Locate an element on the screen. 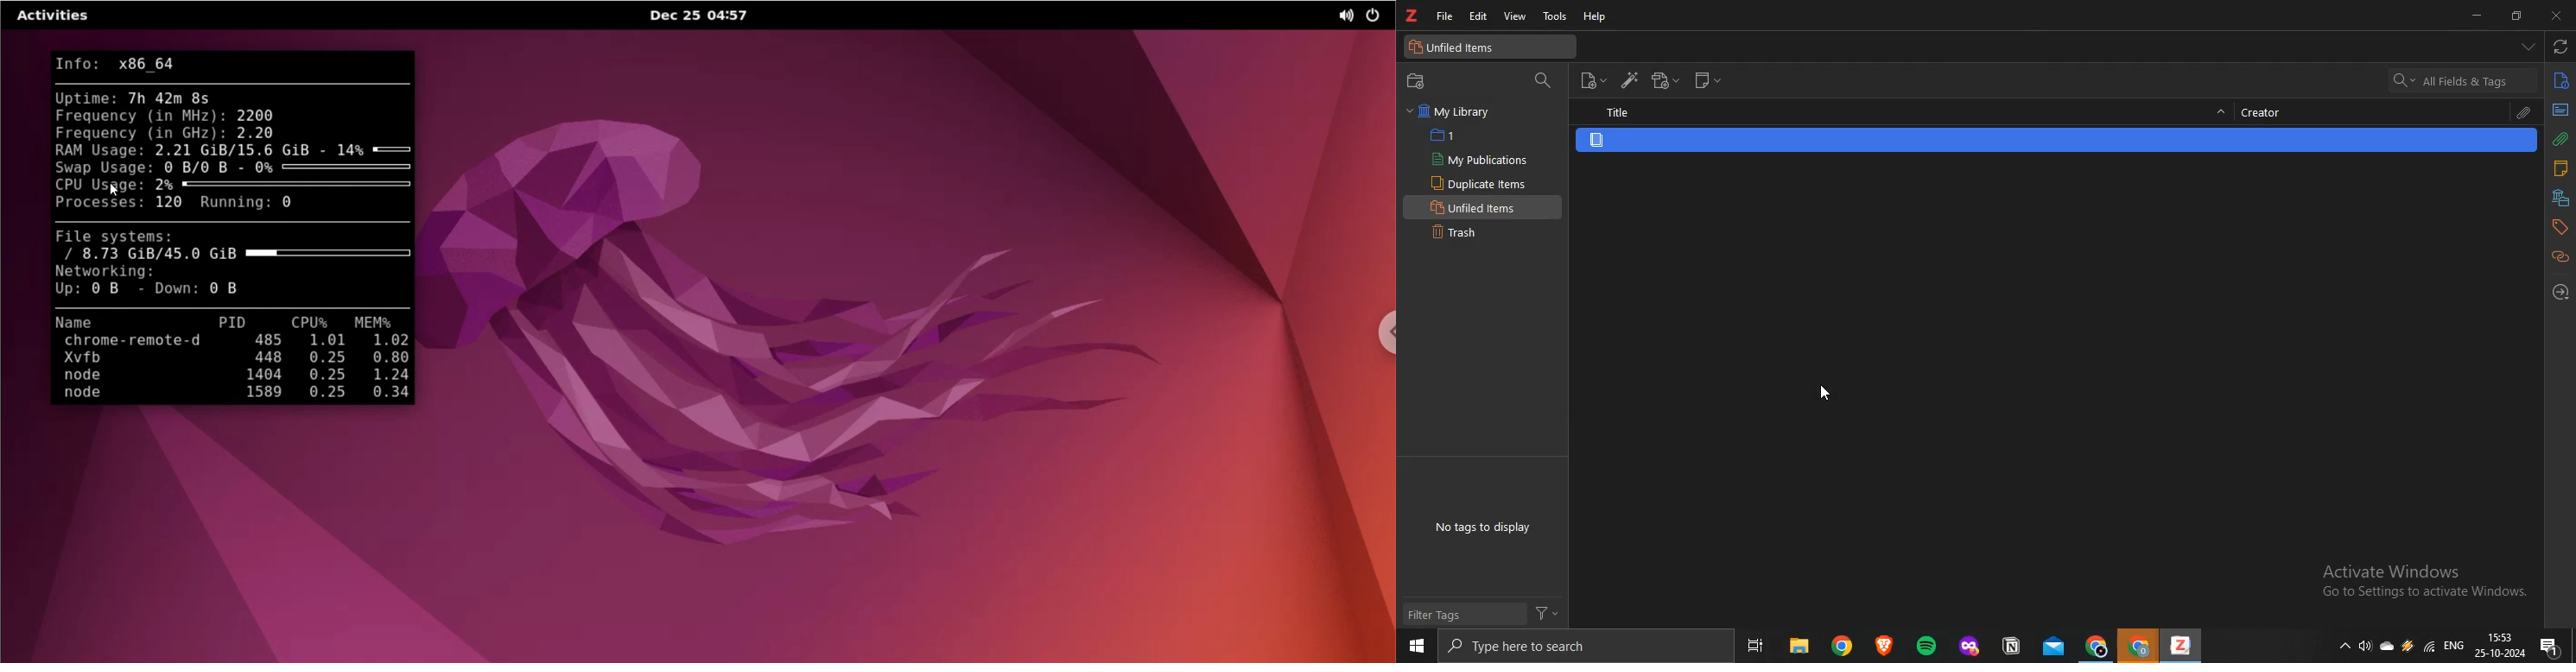  chrome is located at coordinates (1842, 645).